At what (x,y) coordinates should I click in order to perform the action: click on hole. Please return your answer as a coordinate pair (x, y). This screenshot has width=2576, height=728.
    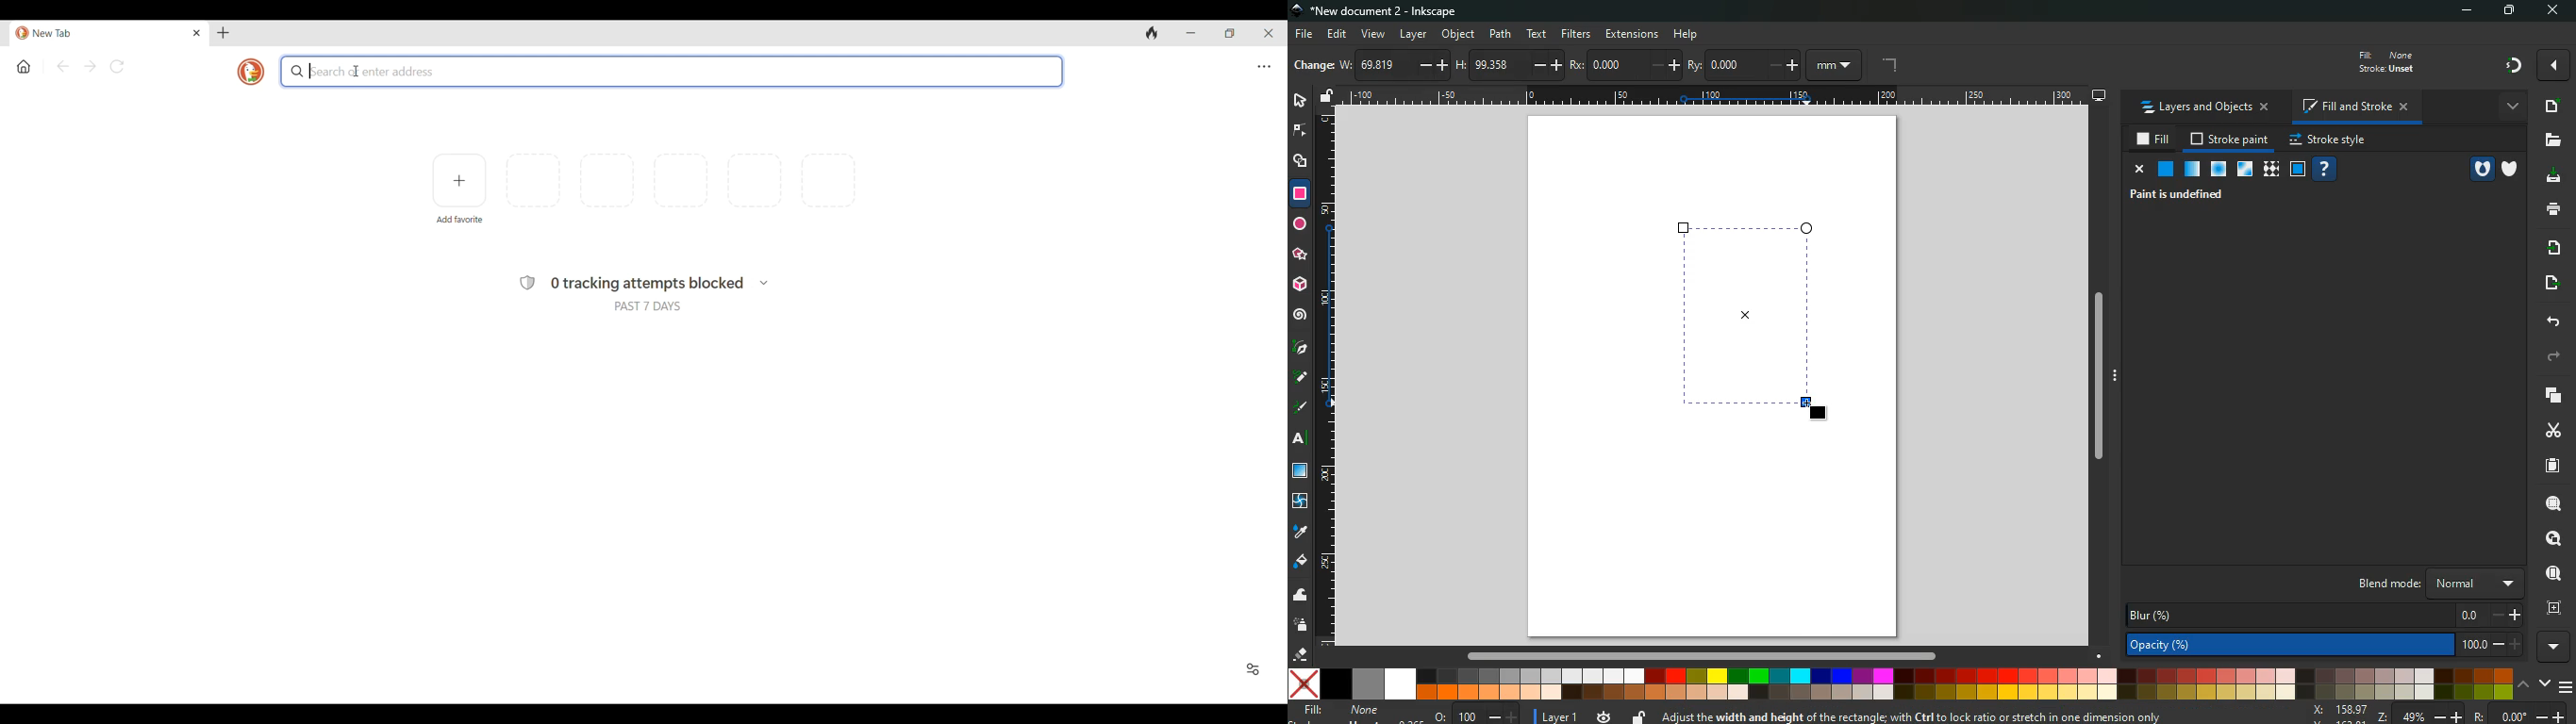
    Looking at the image, I should click on (2474, 170).